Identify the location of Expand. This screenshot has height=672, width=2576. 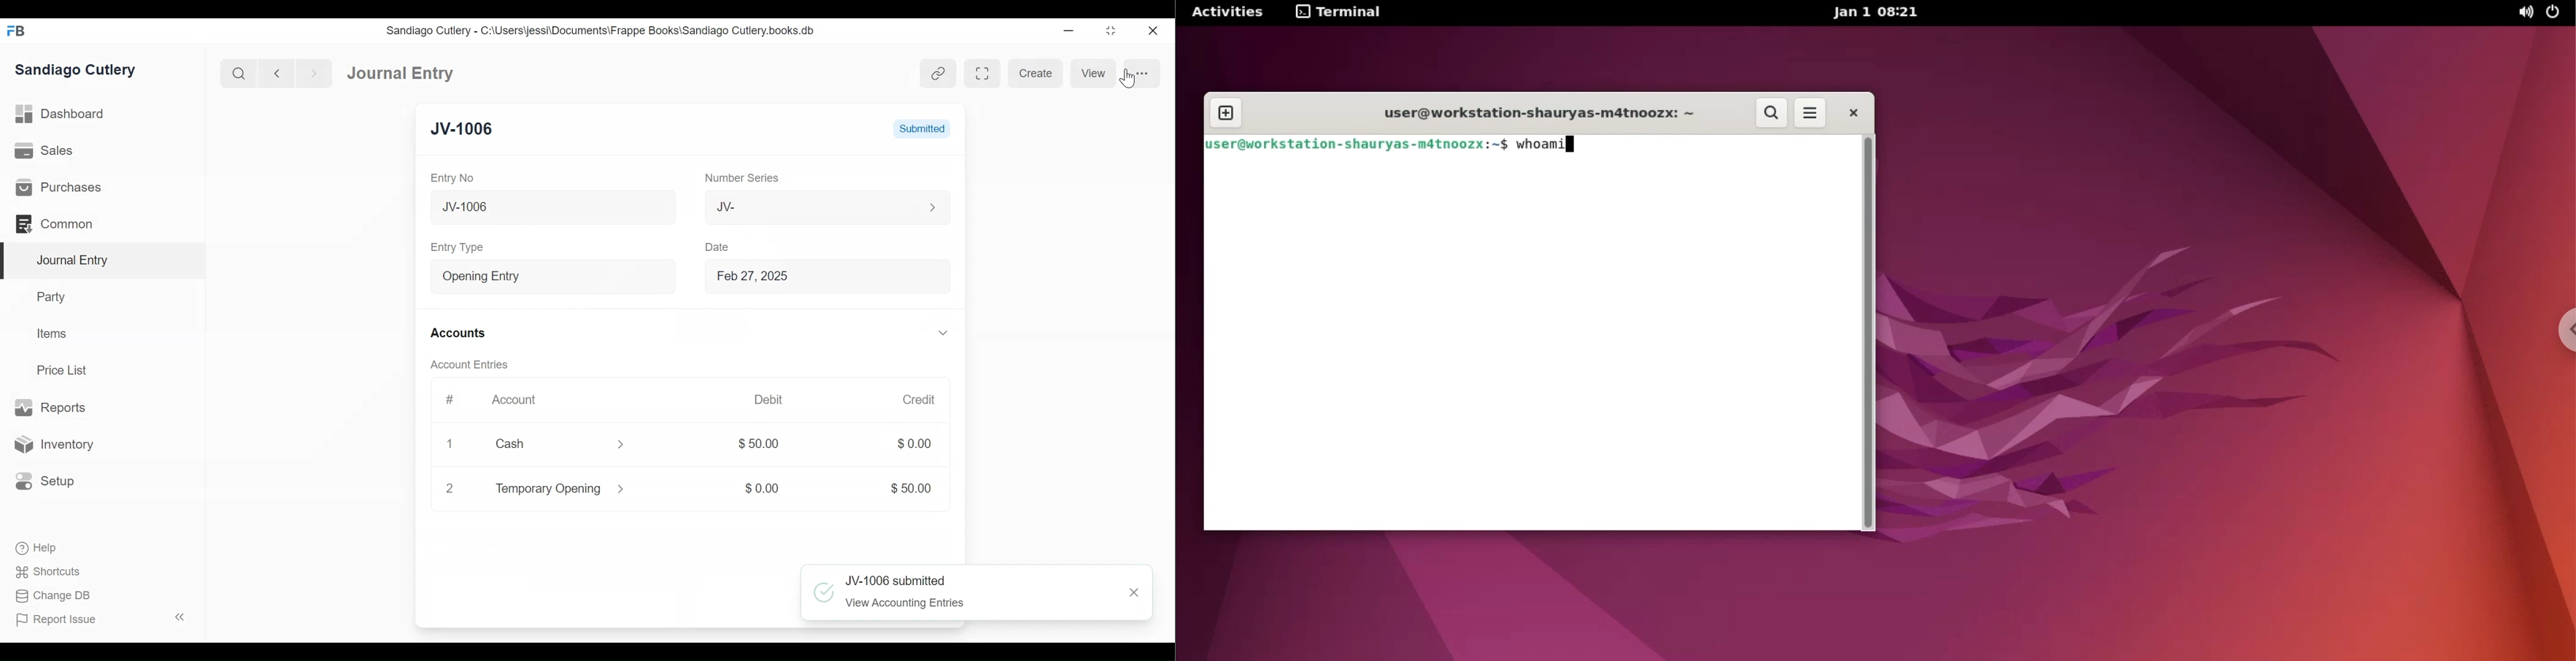
(618, 445).